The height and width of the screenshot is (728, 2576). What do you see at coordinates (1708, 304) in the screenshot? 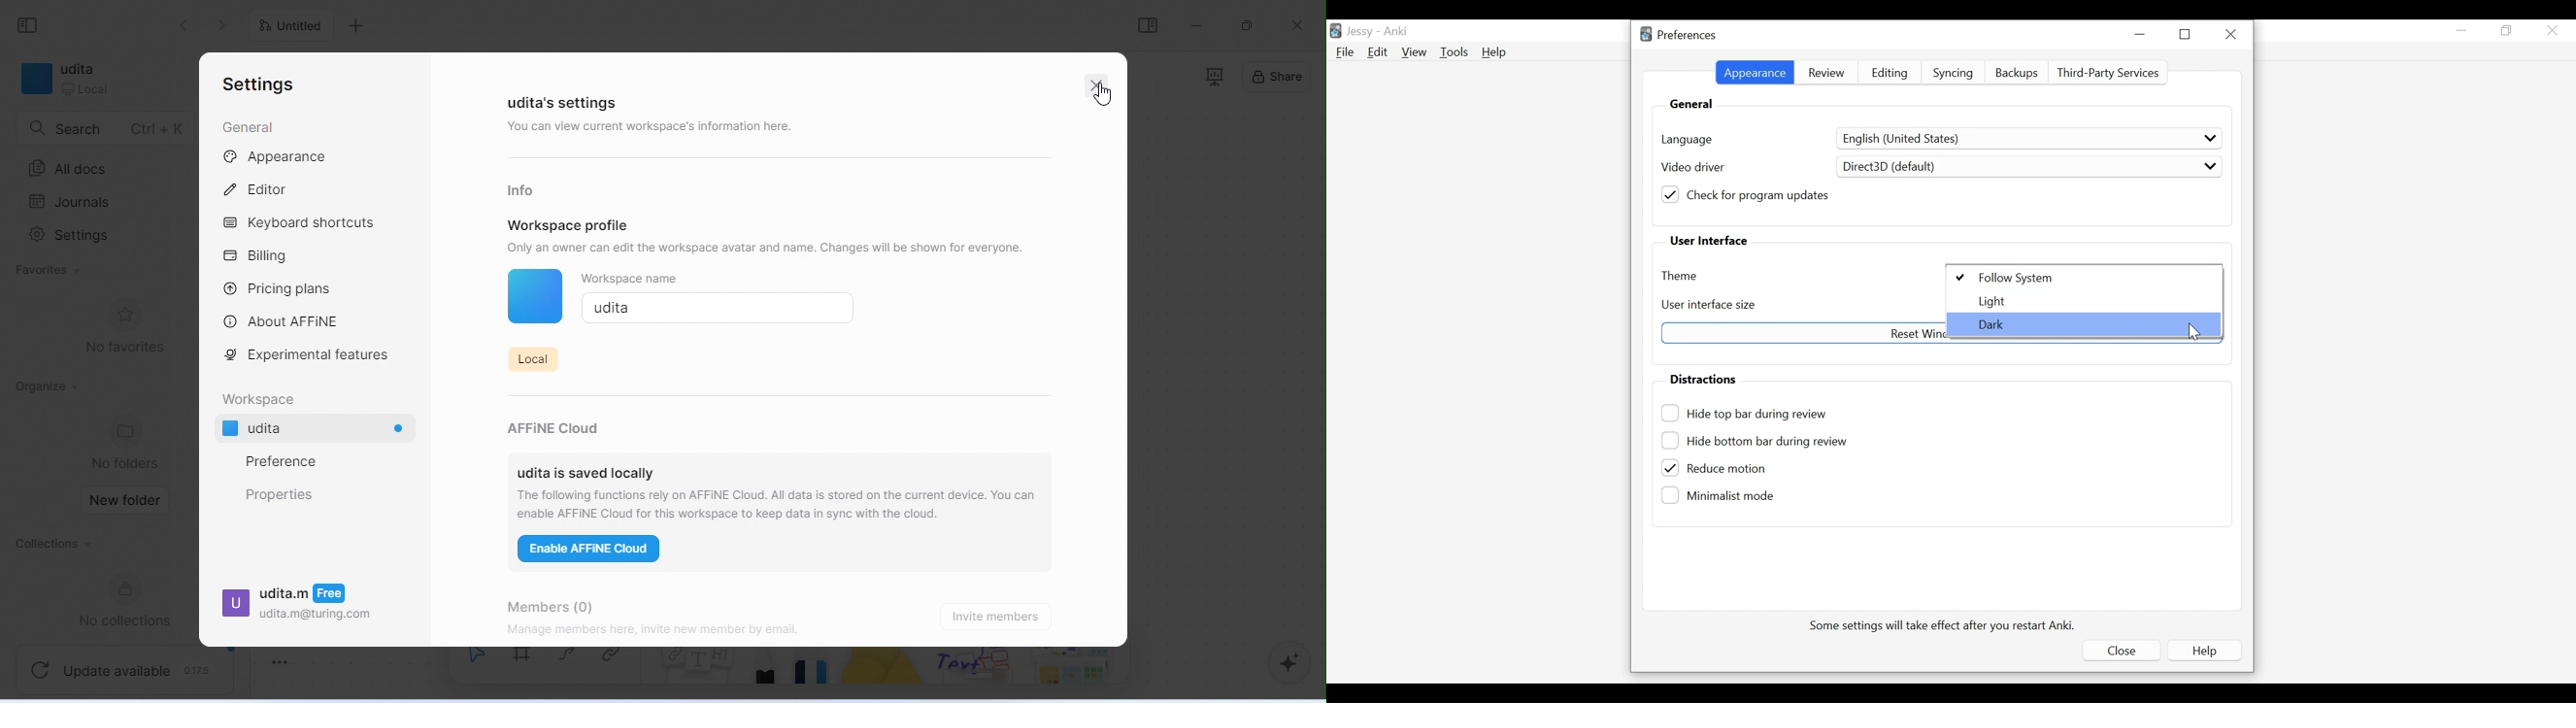
I see `User Interface size` at bounding box center [1708, 304].